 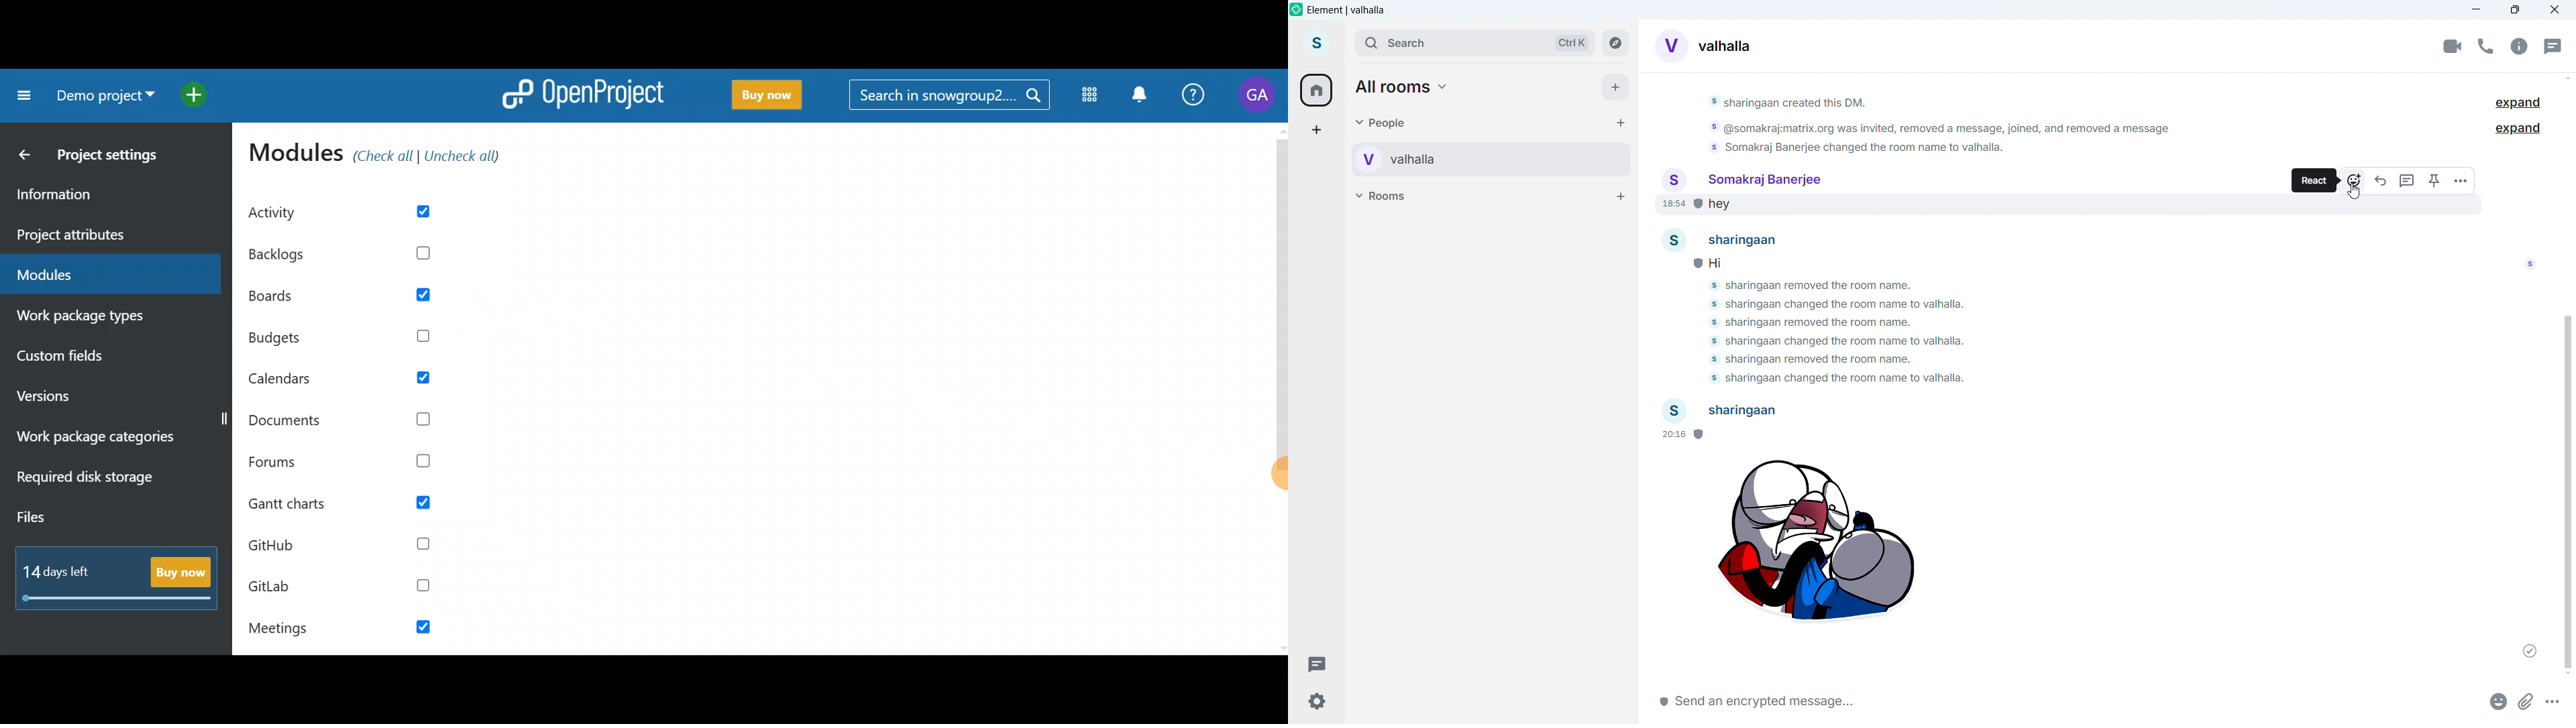 I want to click on Replay in threads , so click(x=2408, y=180).